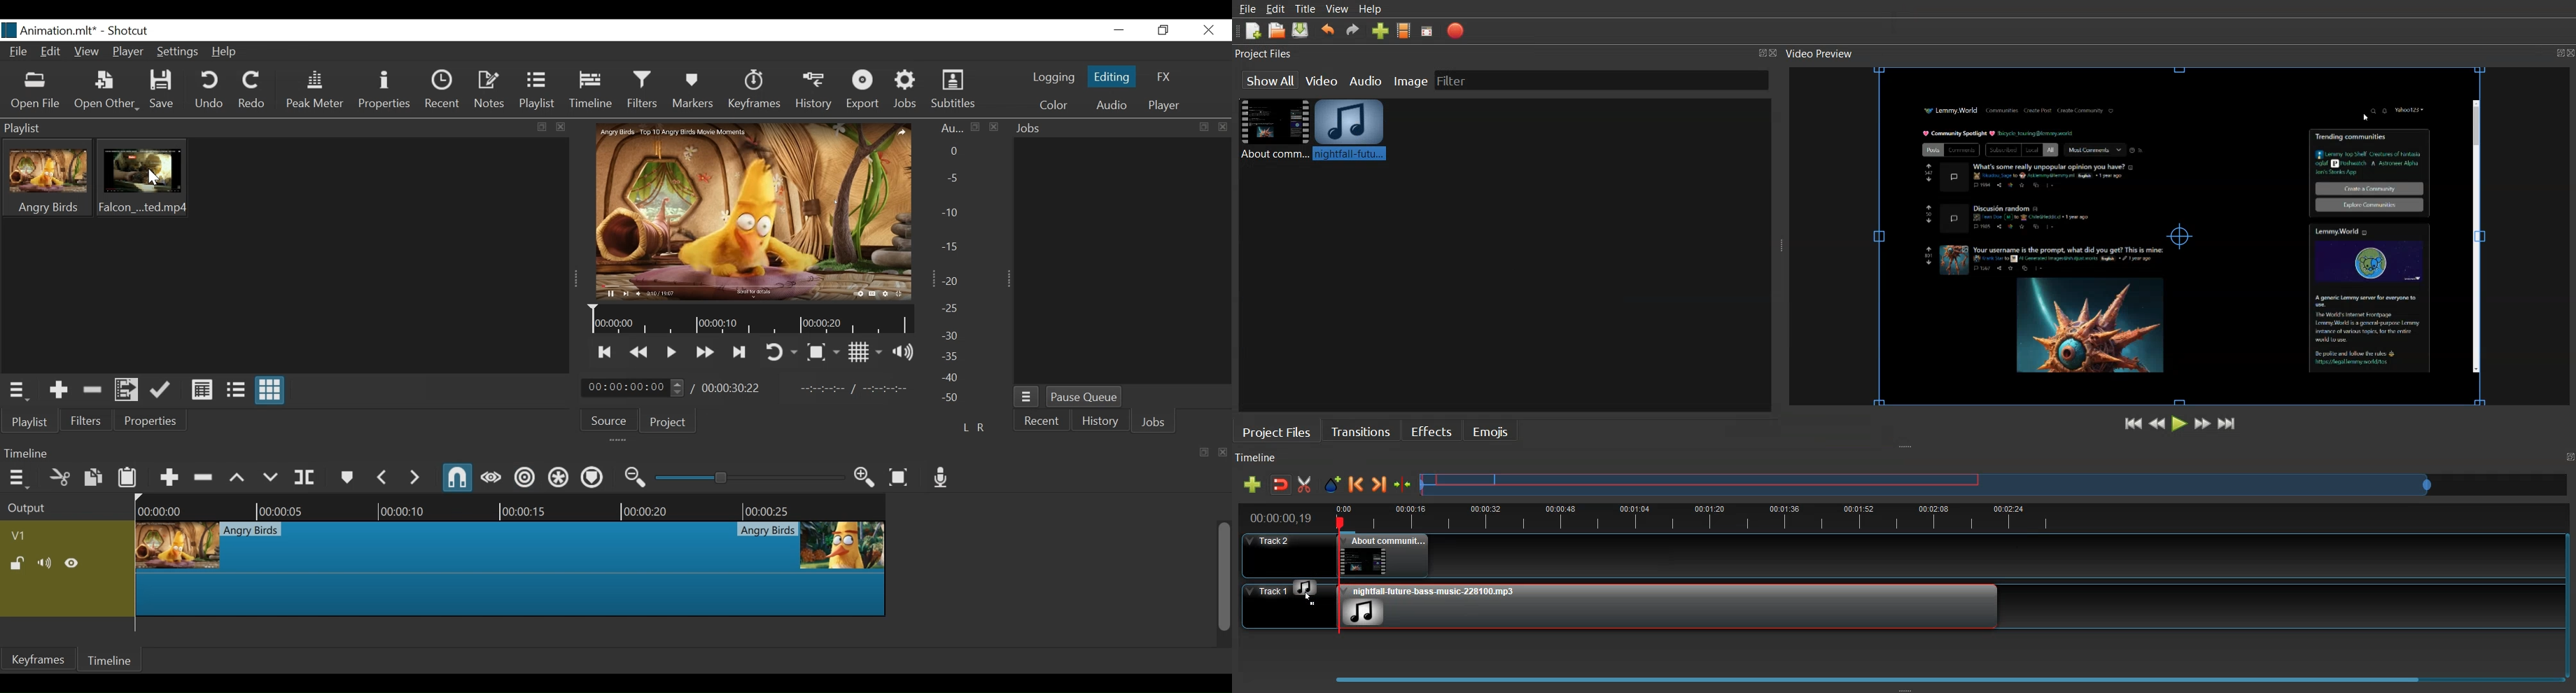 Image resolution: width=2576 pixels, height=700 pixels. Describe the element at coordinates (490, 90) in the screenshot. I see `Notes` at that location.